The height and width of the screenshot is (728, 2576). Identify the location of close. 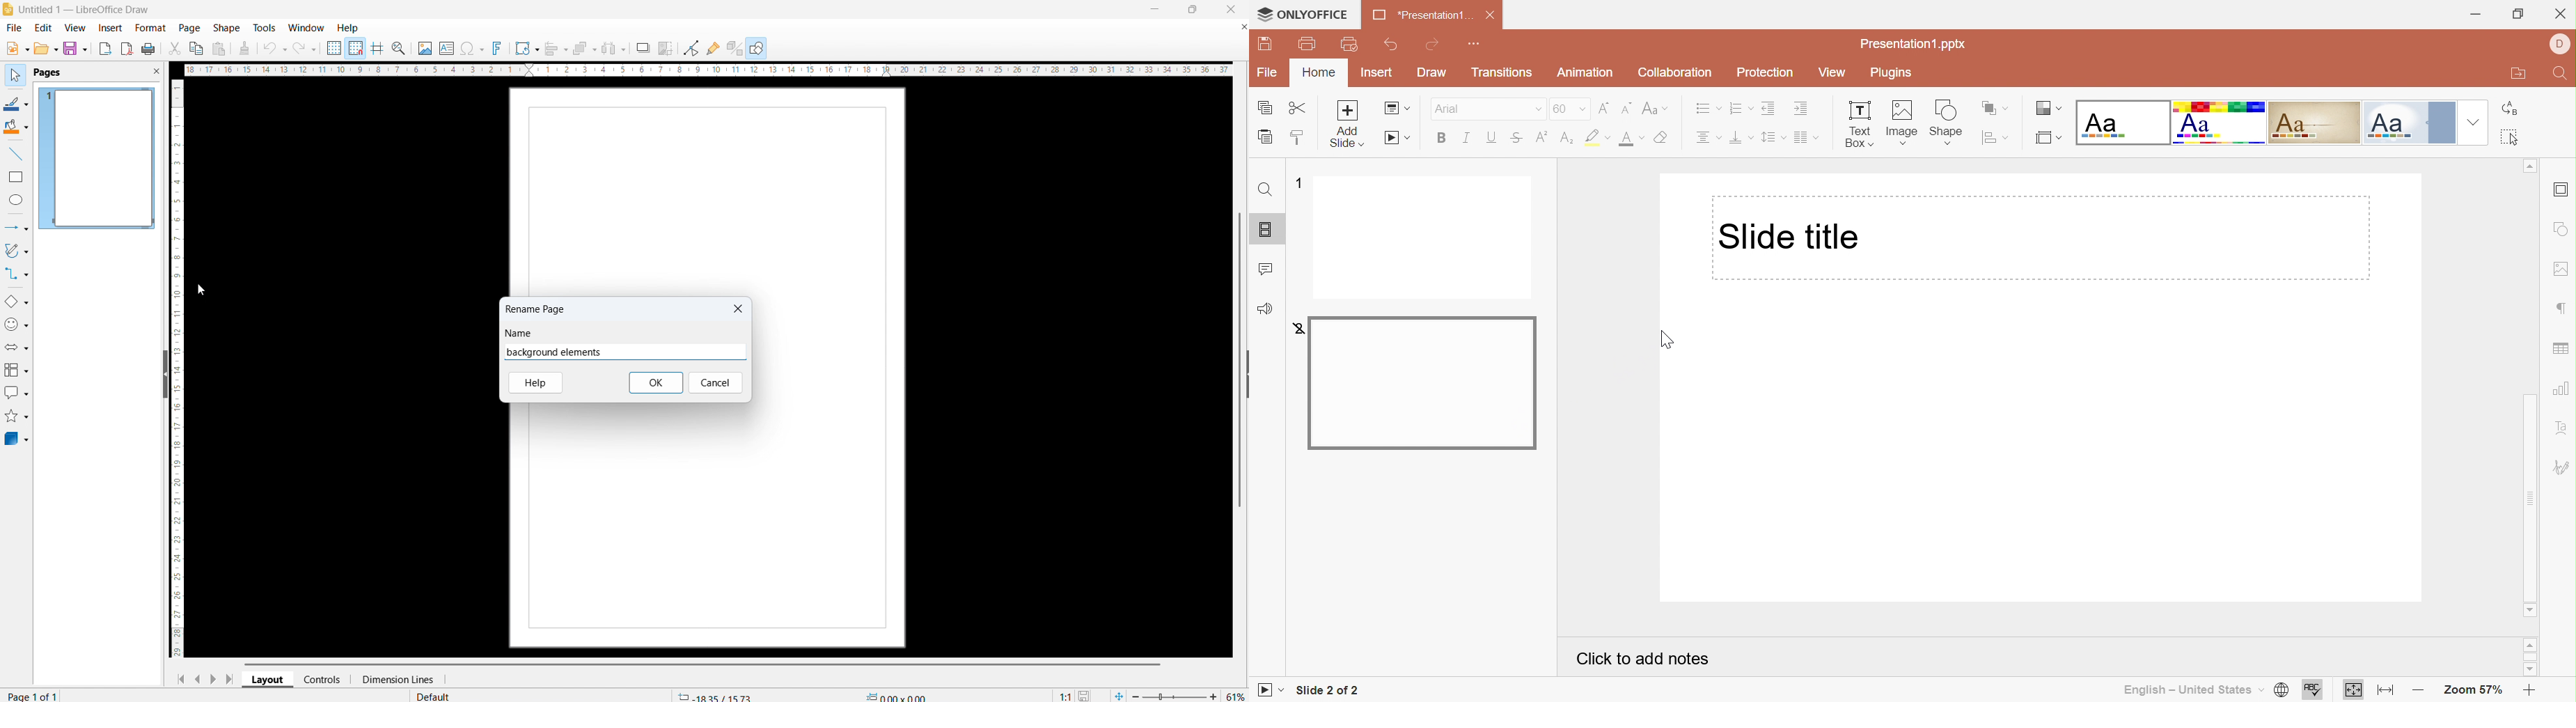
(1231, 9).